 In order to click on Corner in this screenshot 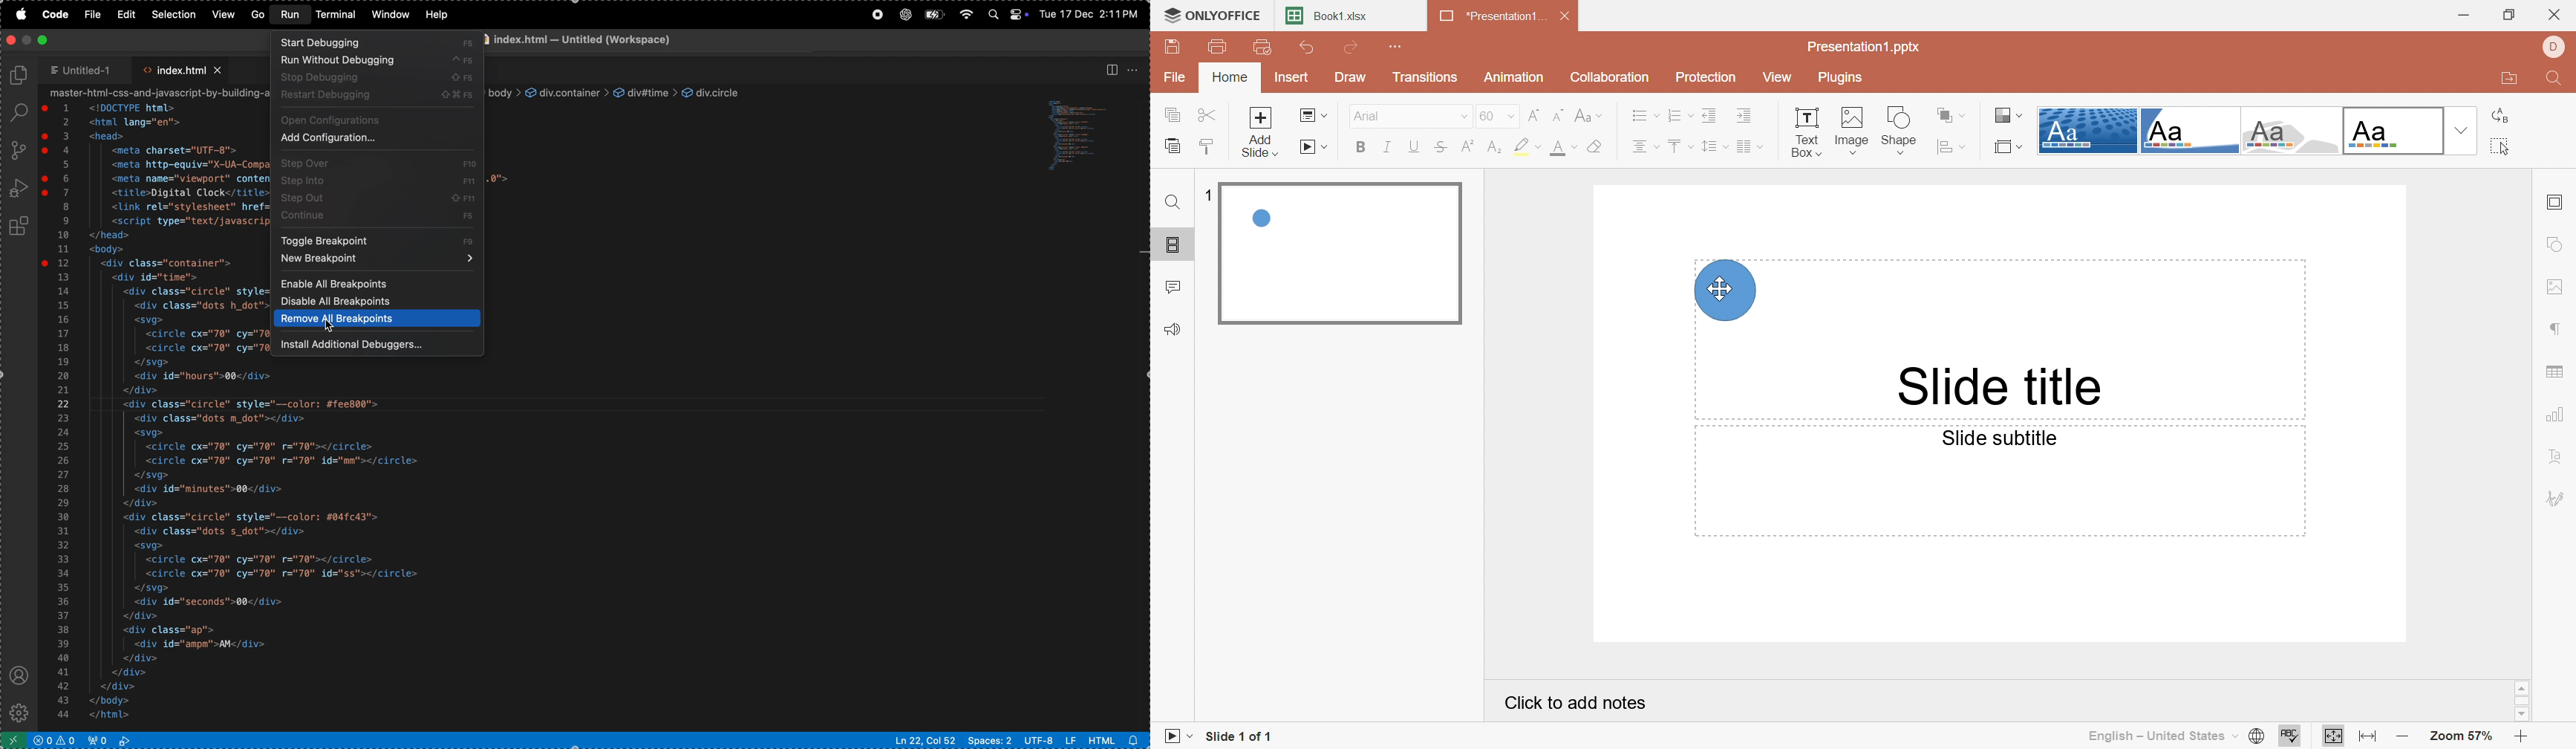, I will do `click(2188, 134)`.